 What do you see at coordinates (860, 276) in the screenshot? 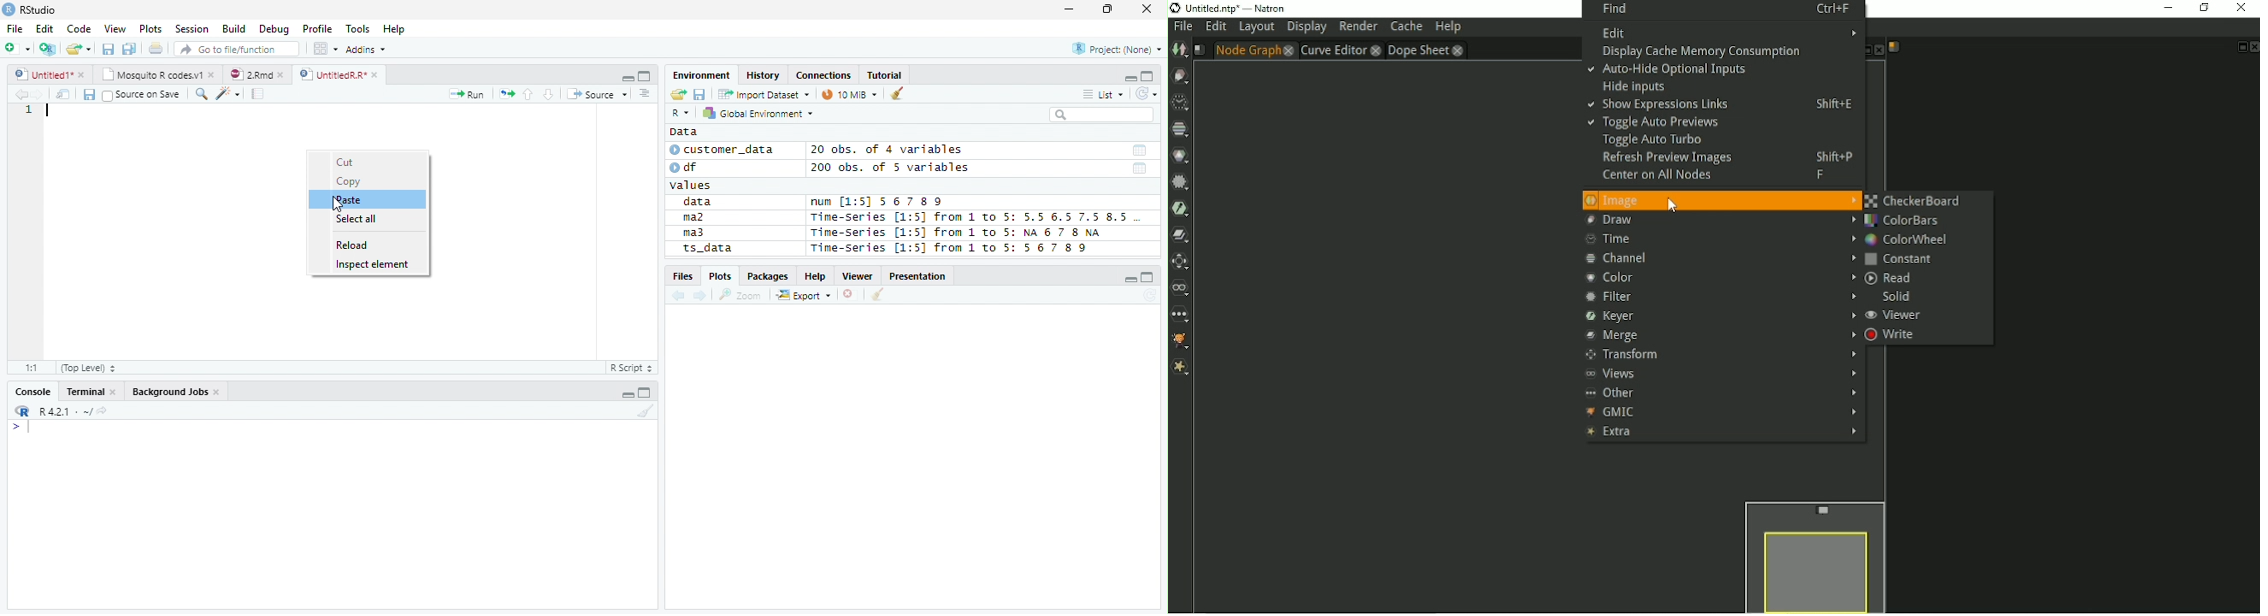
I see `Viewer` at bounding box center [860, 276].